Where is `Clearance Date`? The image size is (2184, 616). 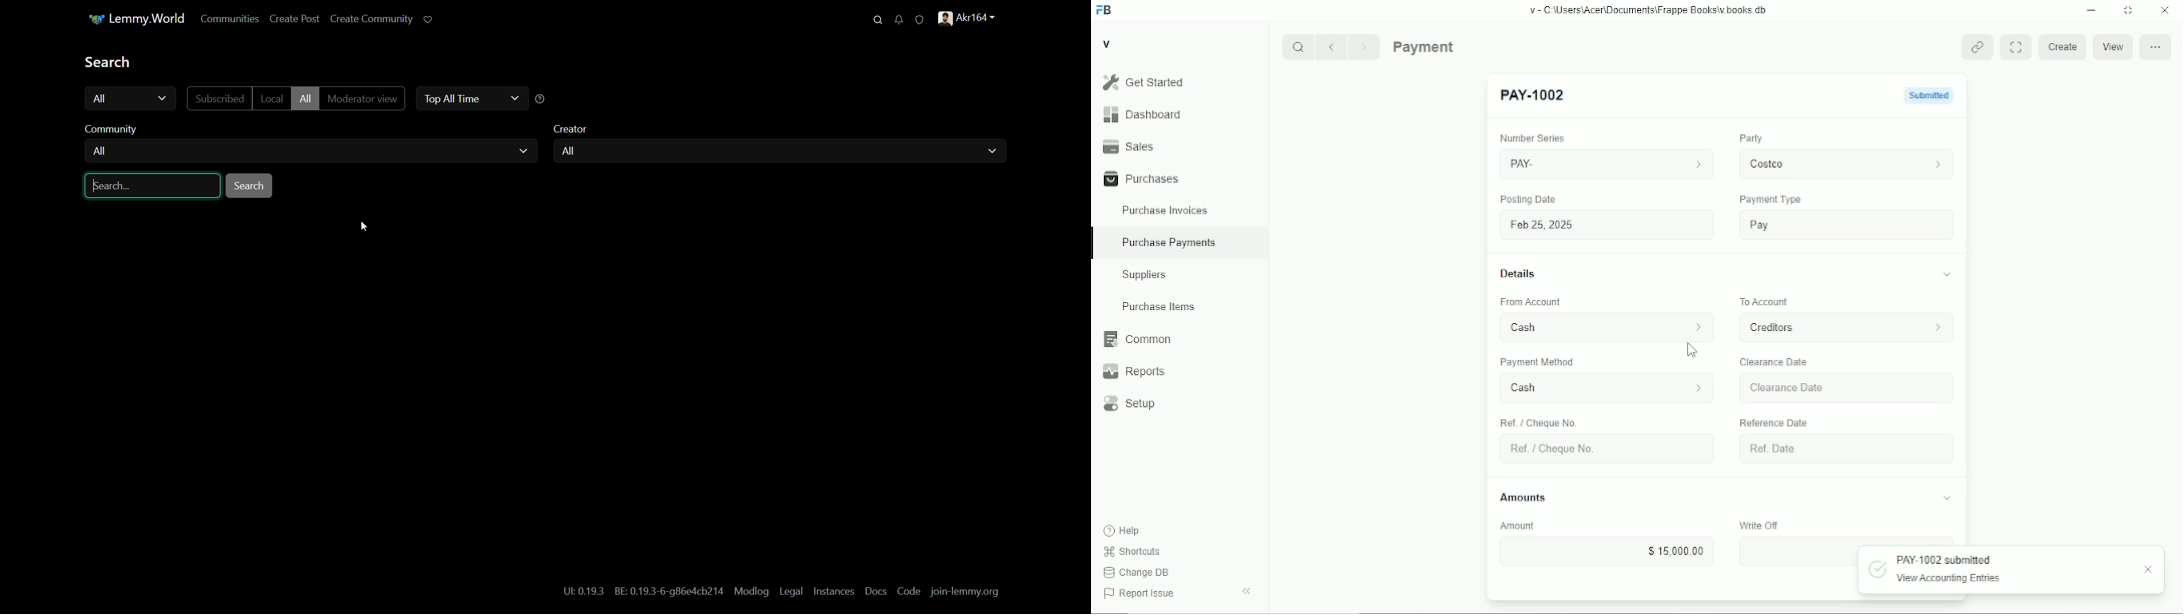
Clearance Date is located at coordinates (1774, 362).